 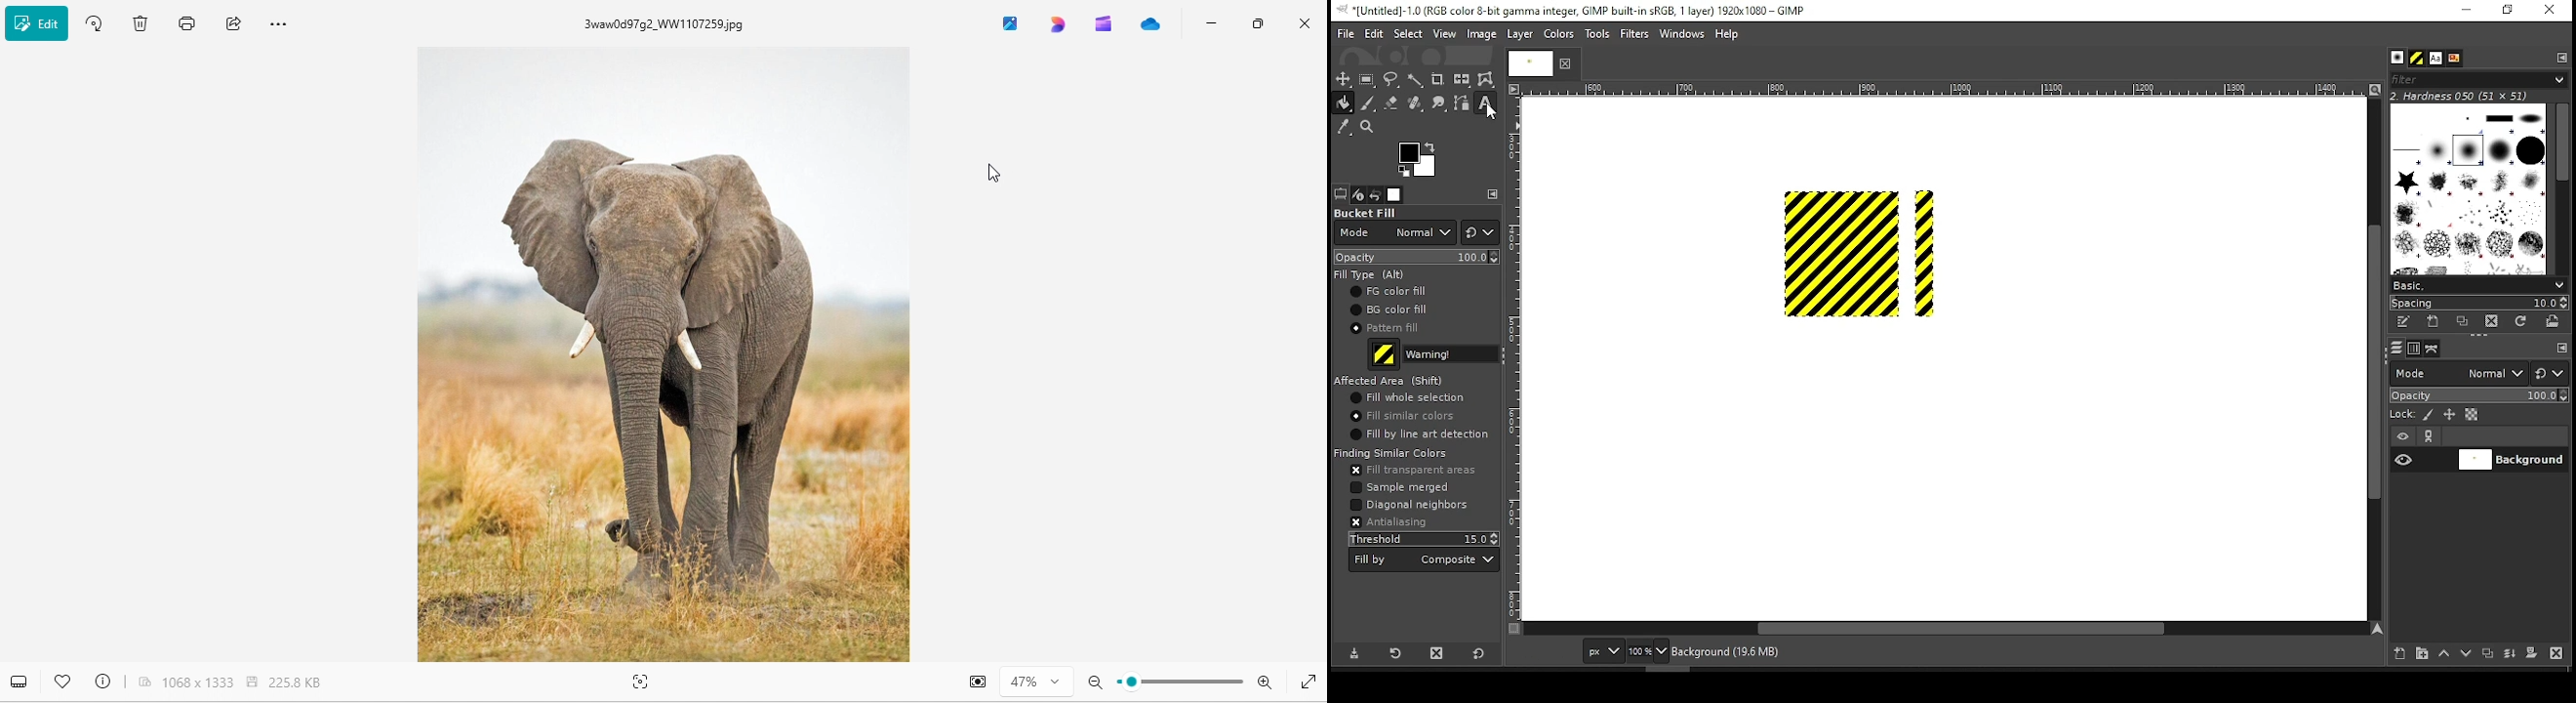 What do you see at coordinates (1683, 35) in the screenshot?
I see `windows` at bounding box center [1683, 35].